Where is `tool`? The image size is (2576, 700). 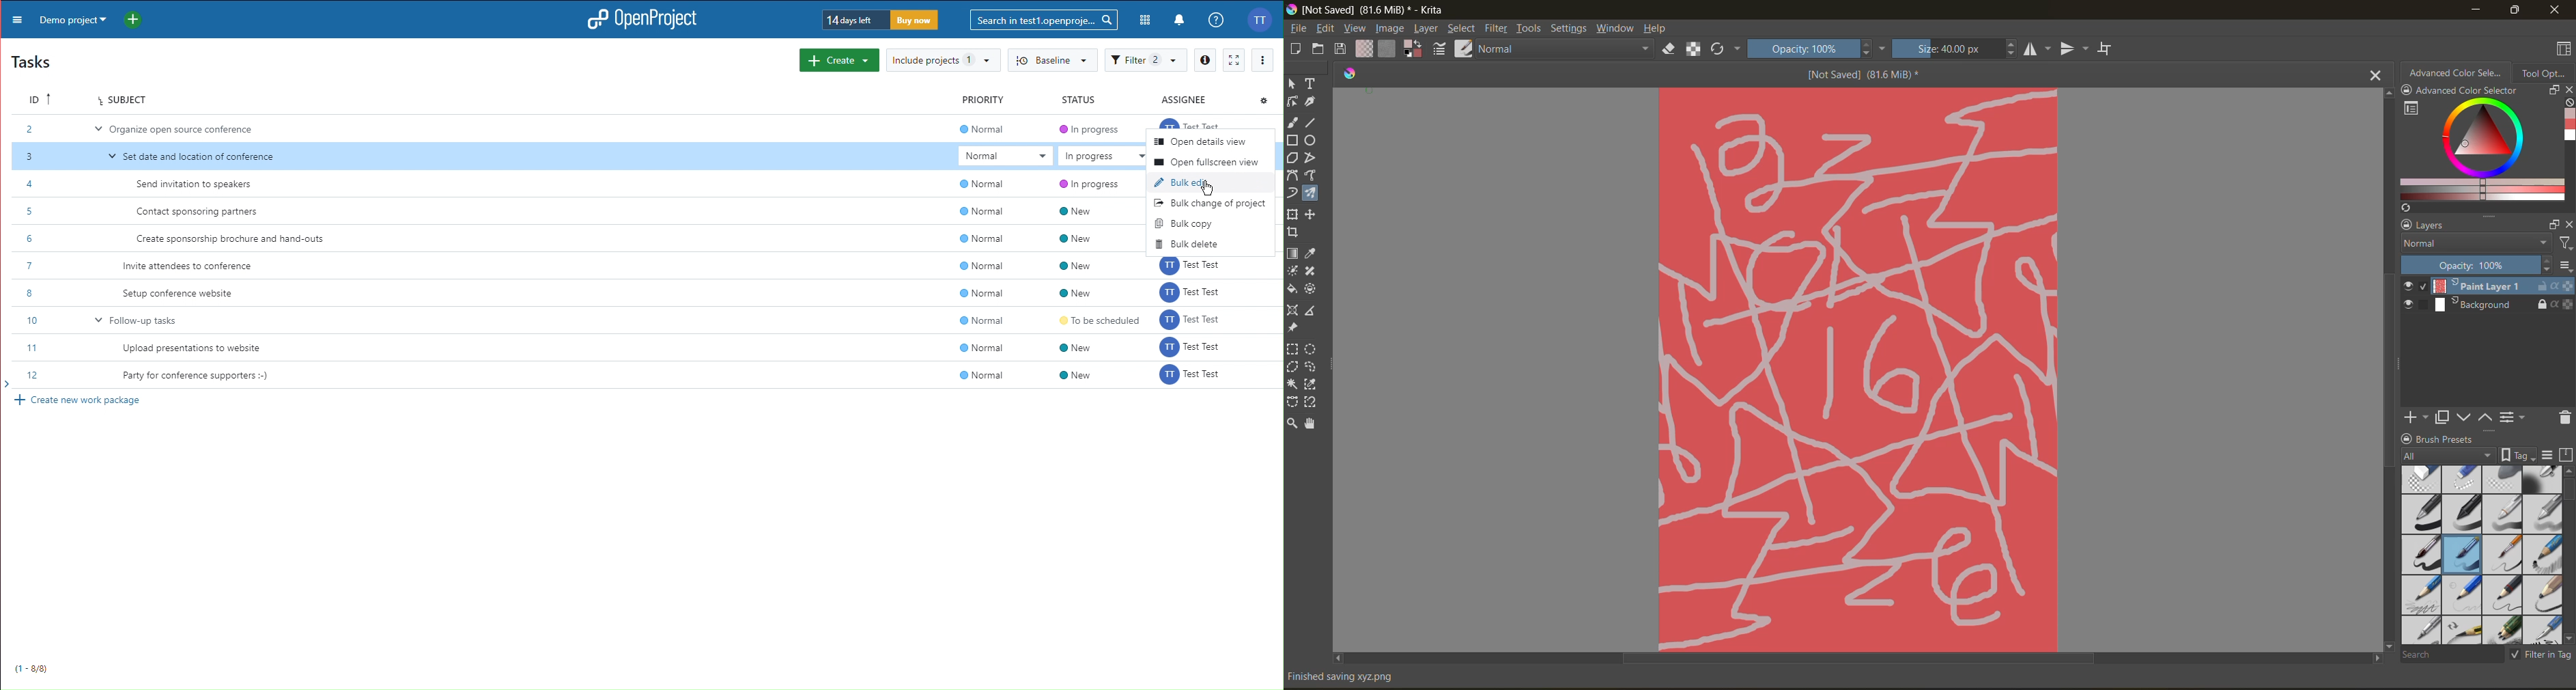
tool is located at coordinates (1311, 272).